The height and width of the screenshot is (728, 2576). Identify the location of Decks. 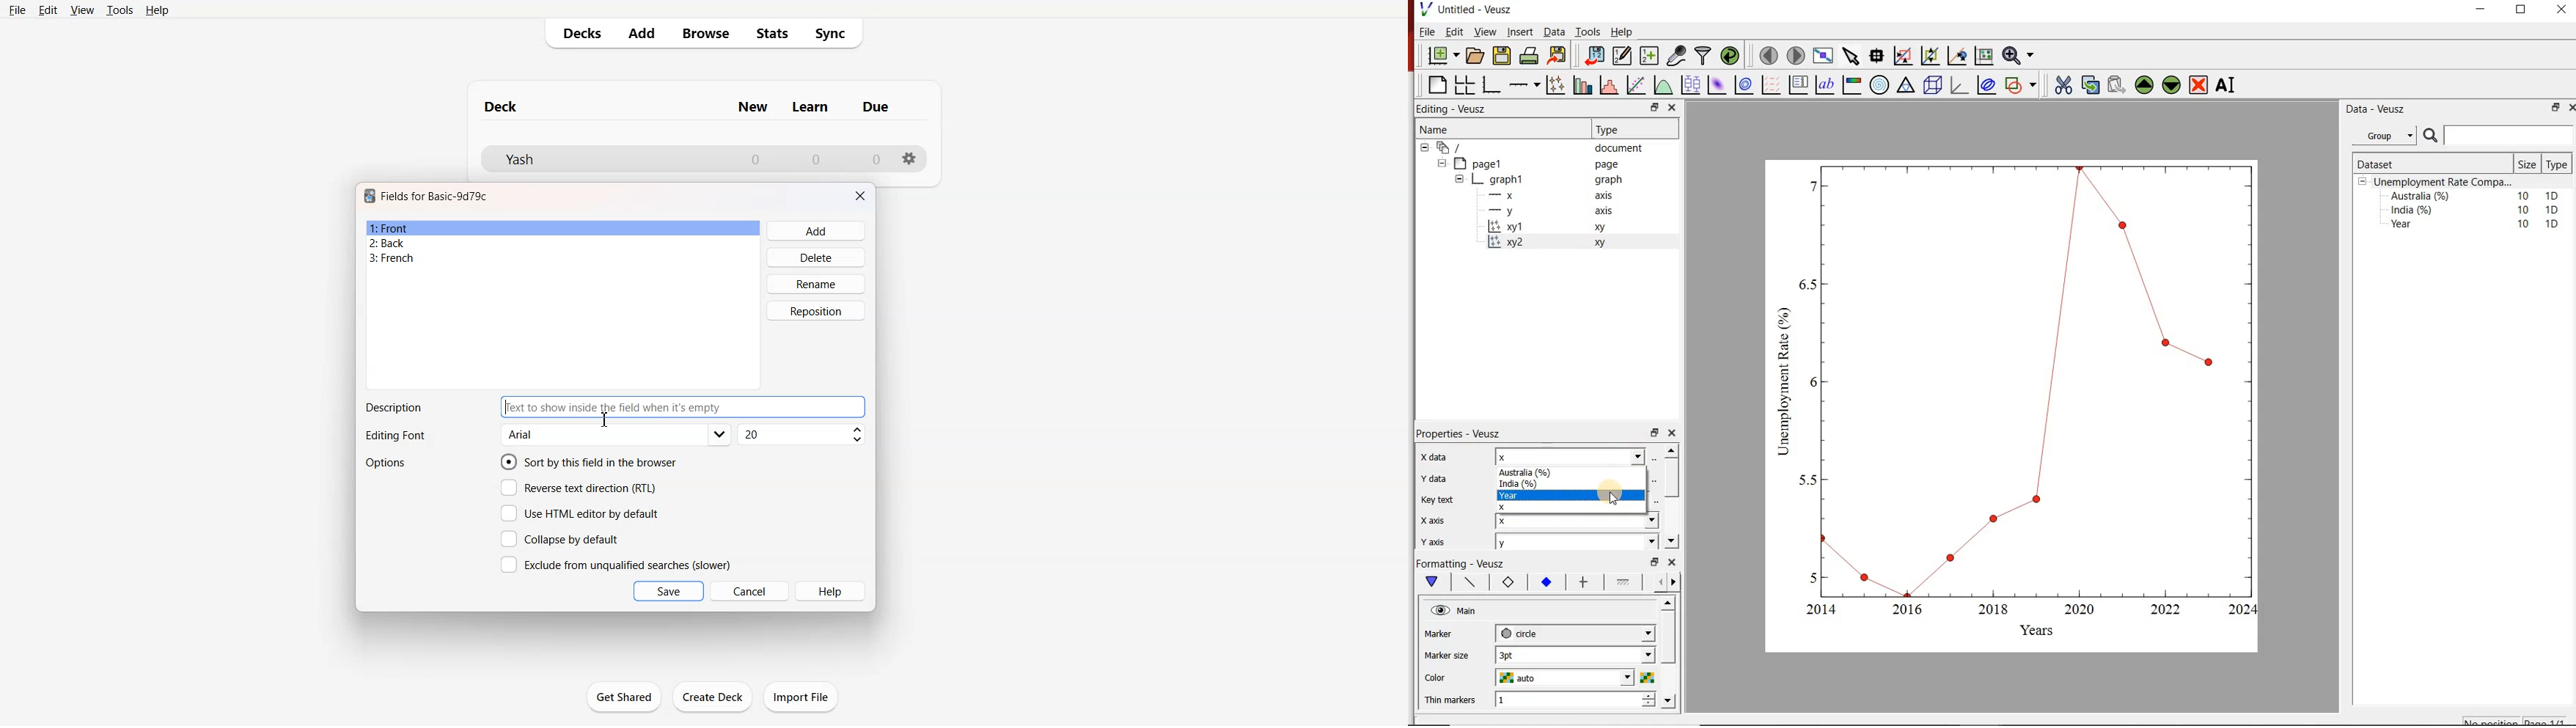
(577, 33).